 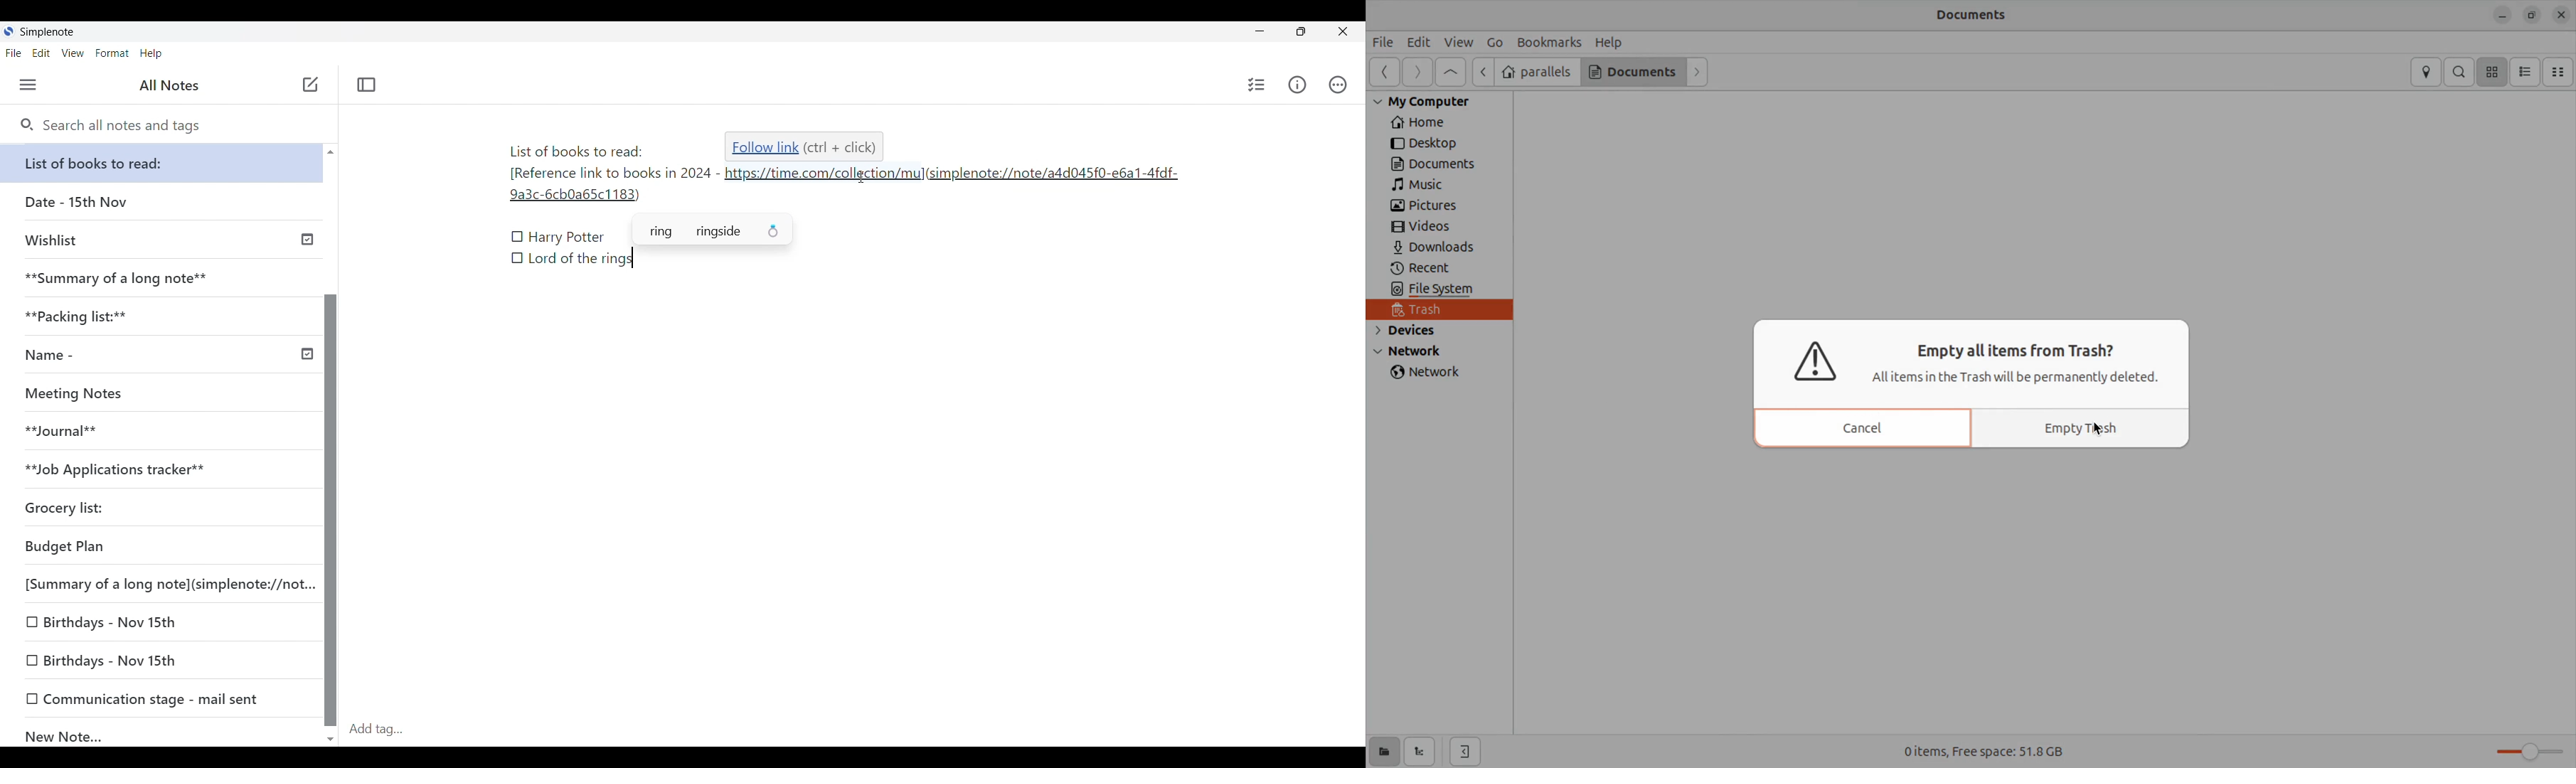 What do you see at coordinates (1257, 30) in the screenshot?
I see `Minimize` at bounding box center [1257, 30].